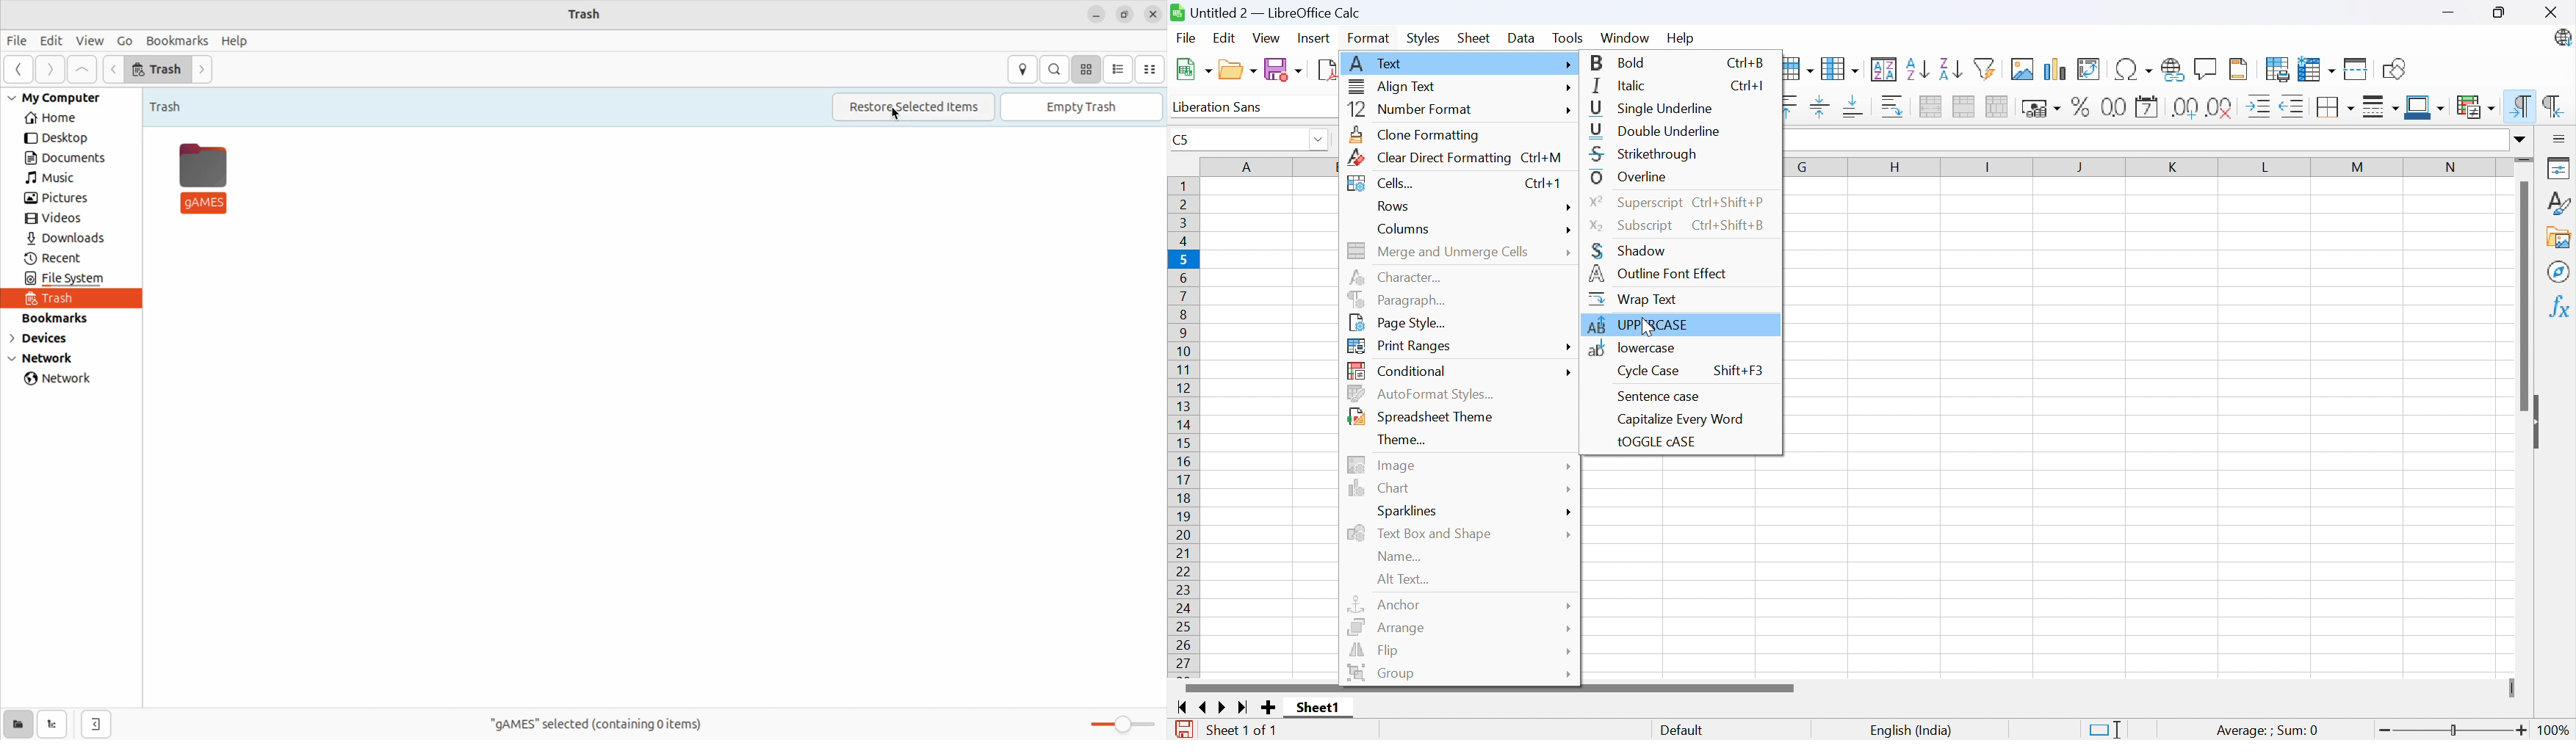 The height and width of the screenshot is (756, 2576). What do you see at coordinates (1568, 231) in the screenshot?
I see `More` at bounding box center [1568, 231].